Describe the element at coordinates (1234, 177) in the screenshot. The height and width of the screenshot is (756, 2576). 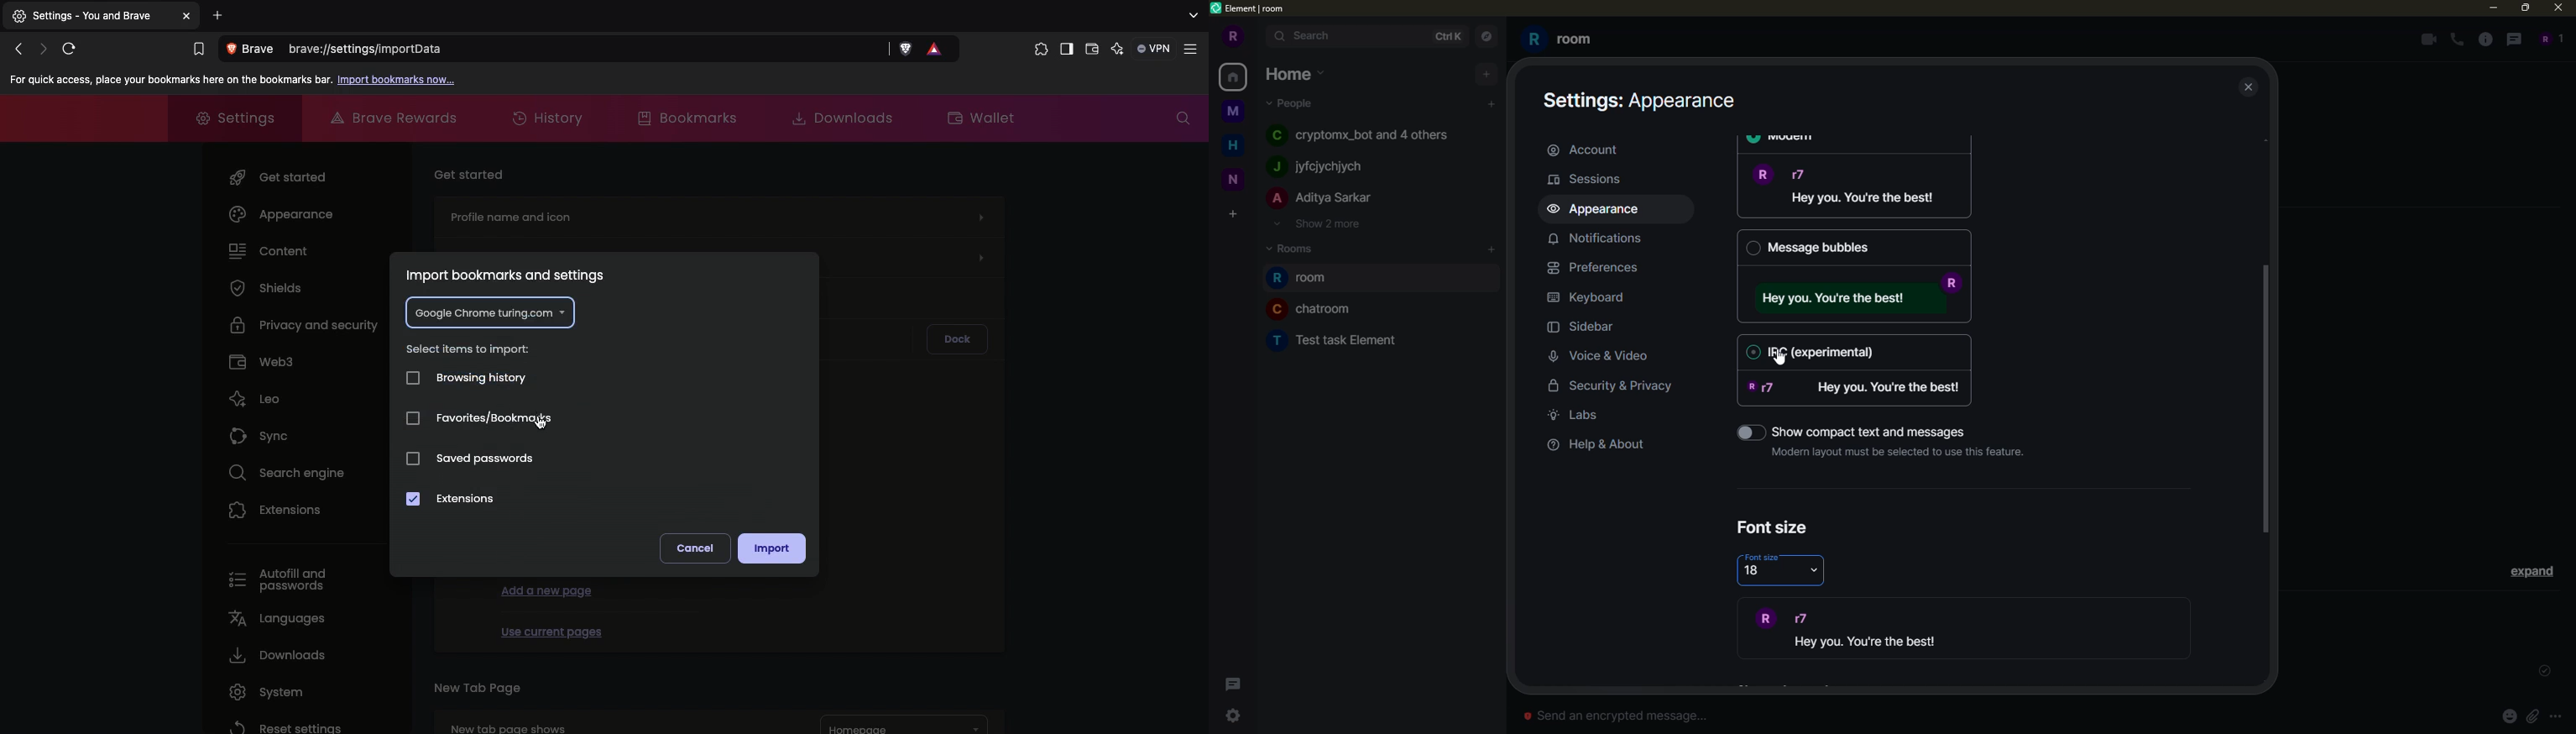
I see `space` at that location.